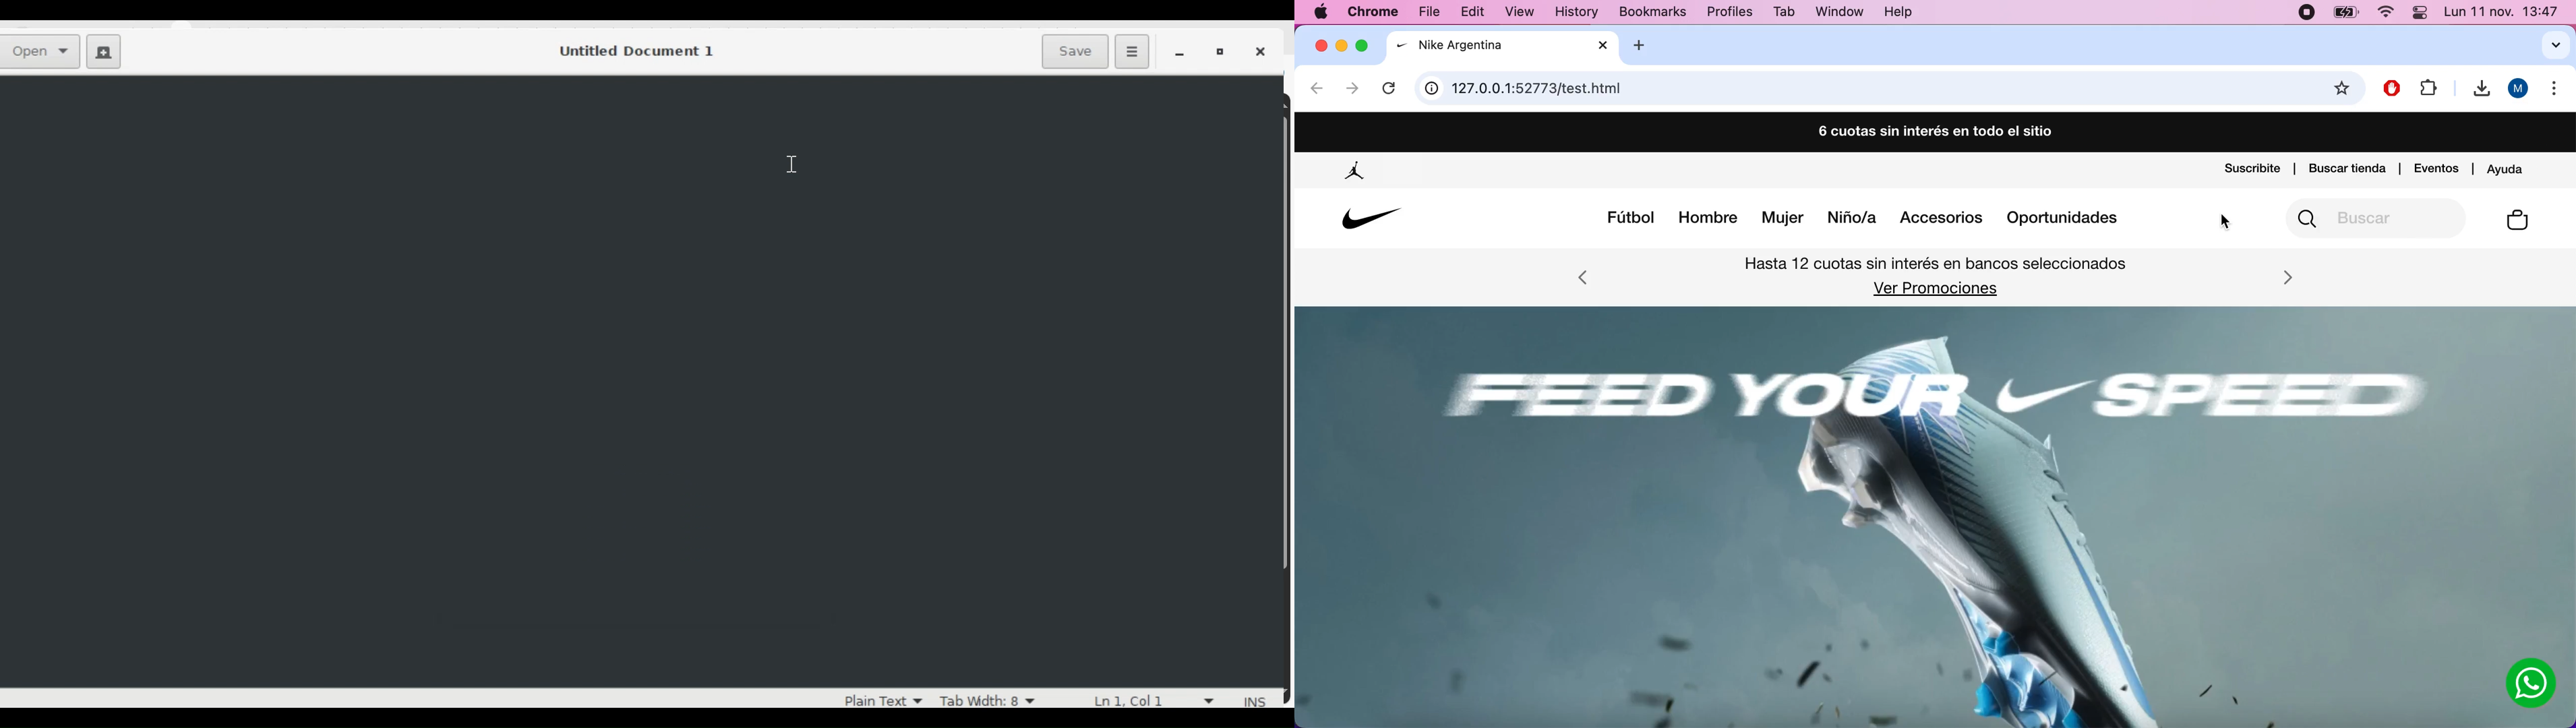 The height and width of the screenshot is (728, 2576). What do you see at coordinates (2503, 12) in the screenshot?
I see `time and date` at bounding box center [2503, 12].